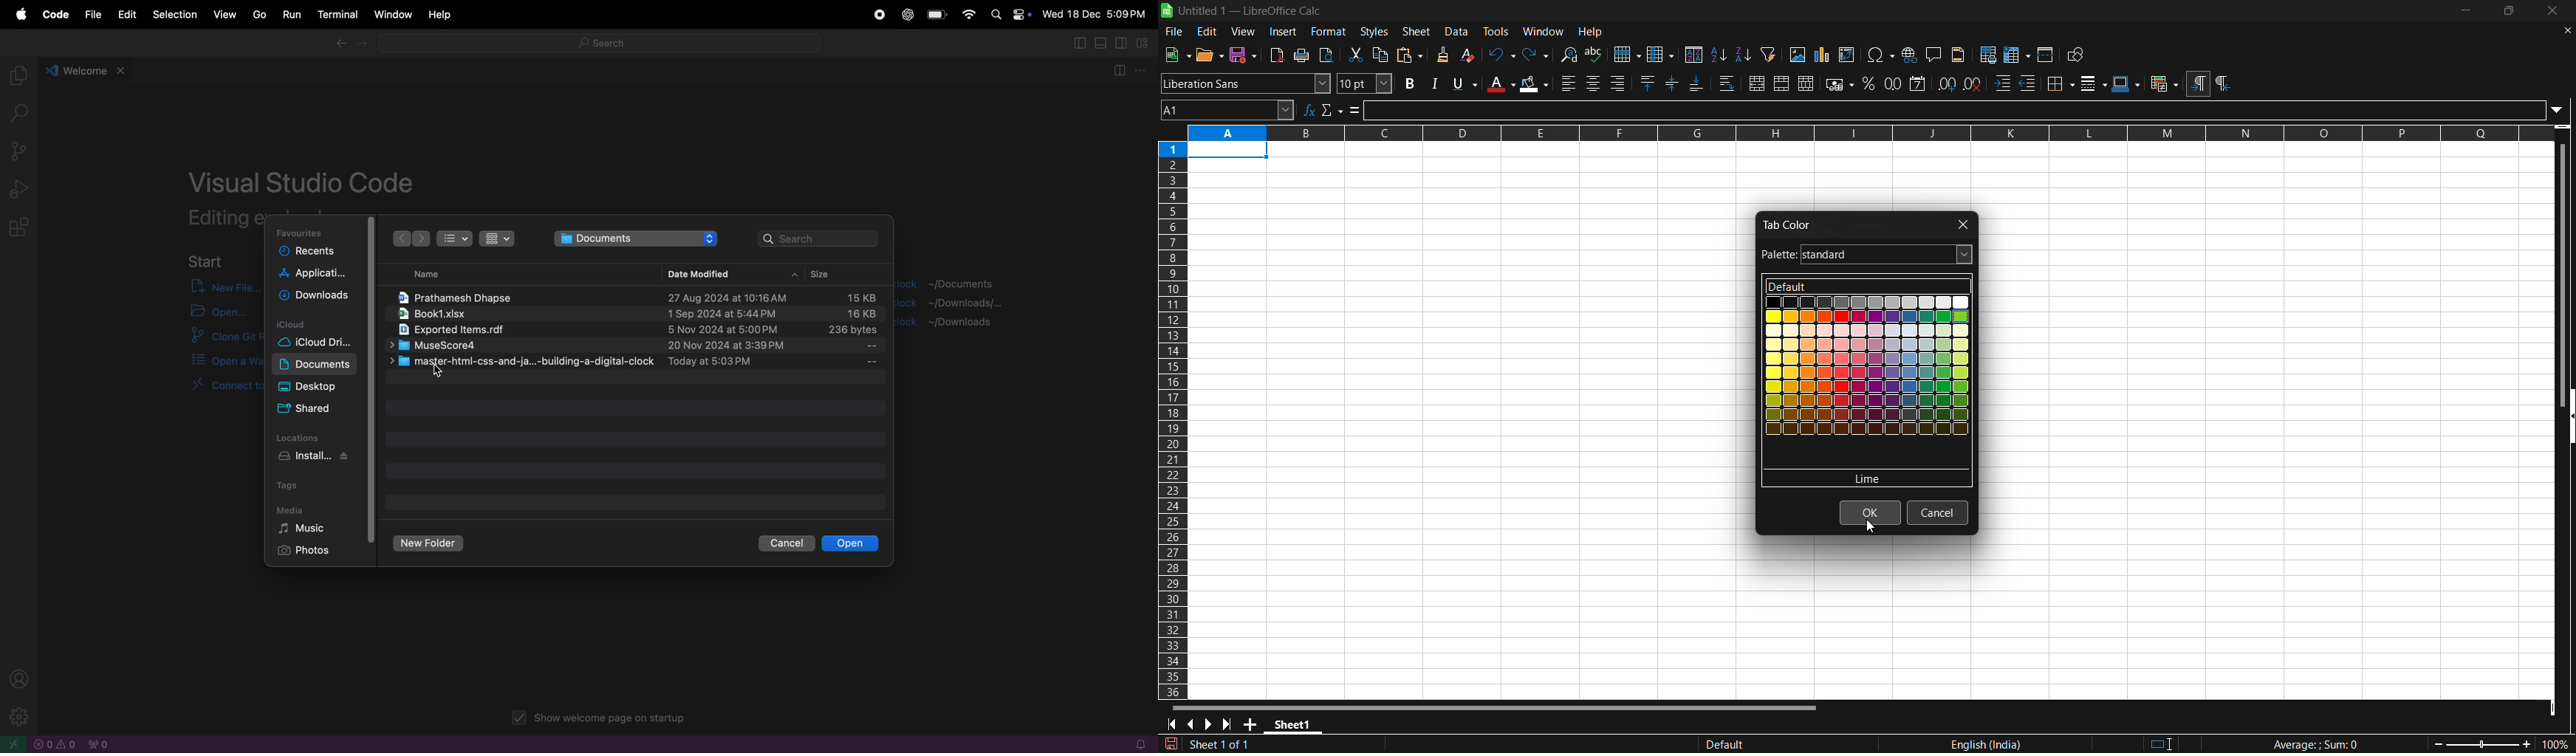  What do you see at coordinates (440, 16) in the screenshot?
I see `help` at bounding box center [440, 16].